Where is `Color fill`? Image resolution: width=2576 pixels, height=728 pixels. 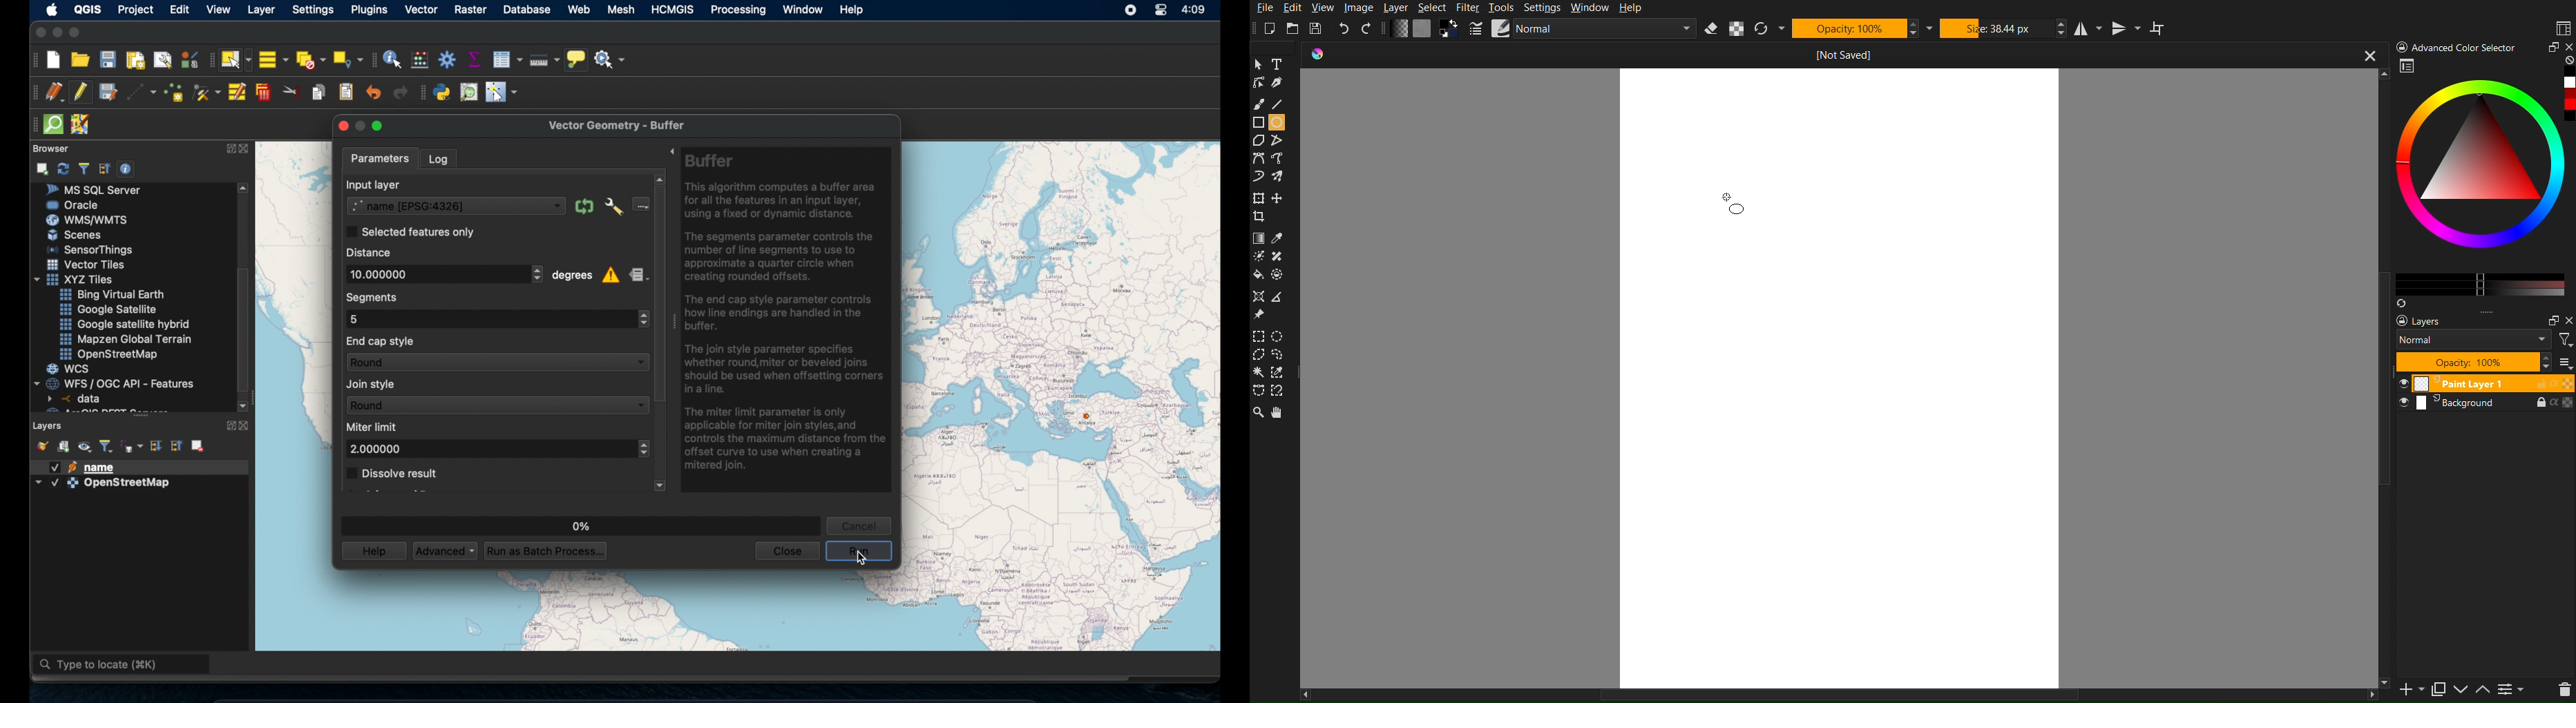 Color fill is located at coordinates (1258, 276).